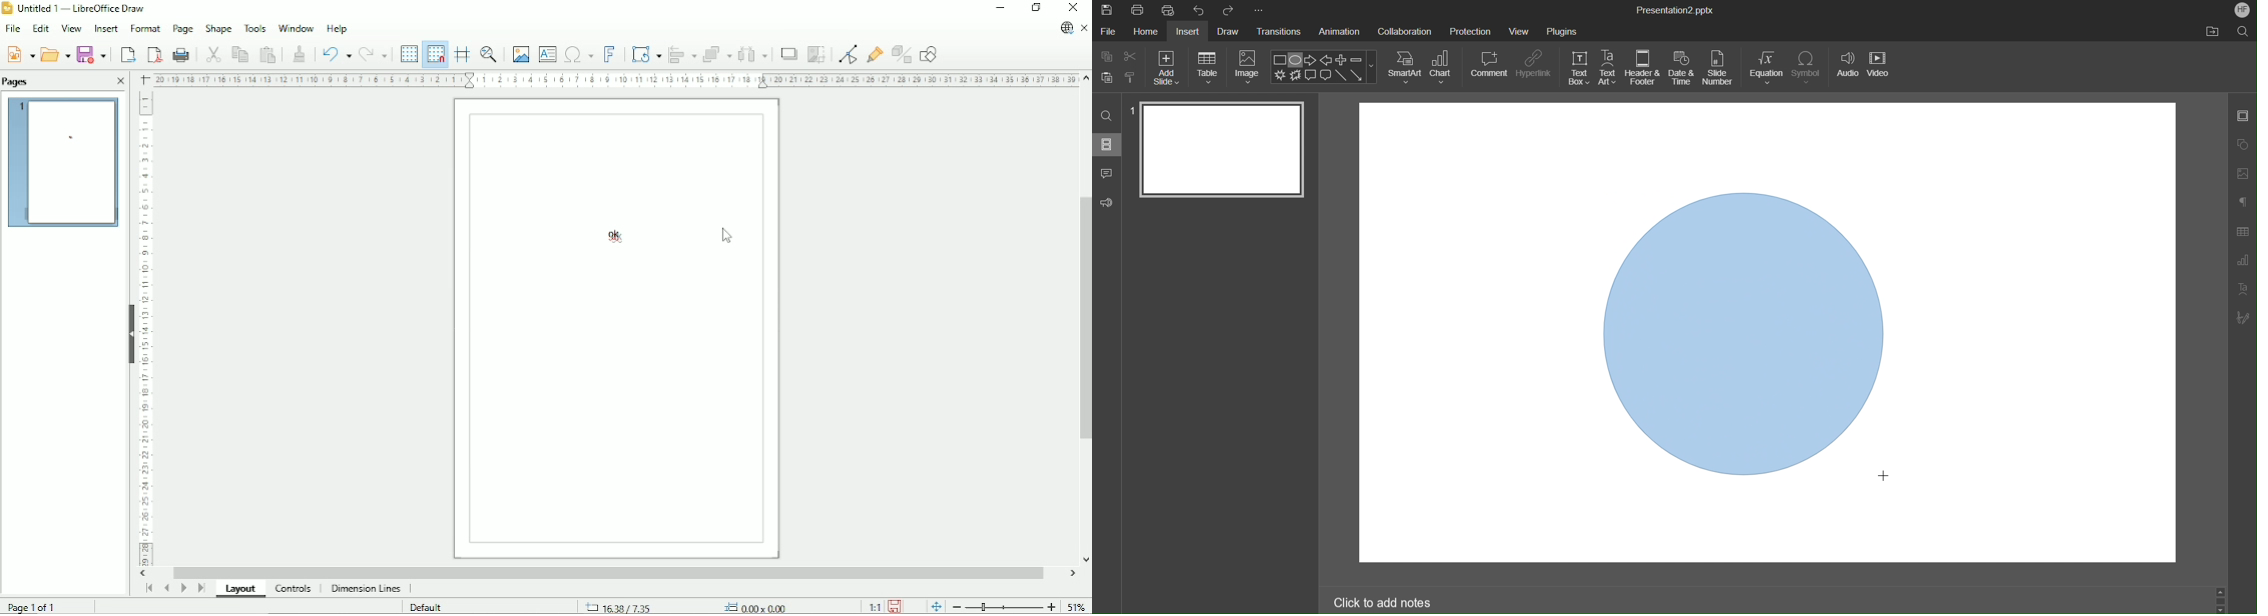 The height and width of the screenshot is (616, 2268). I want to click on Display grid, so click(408, 52).